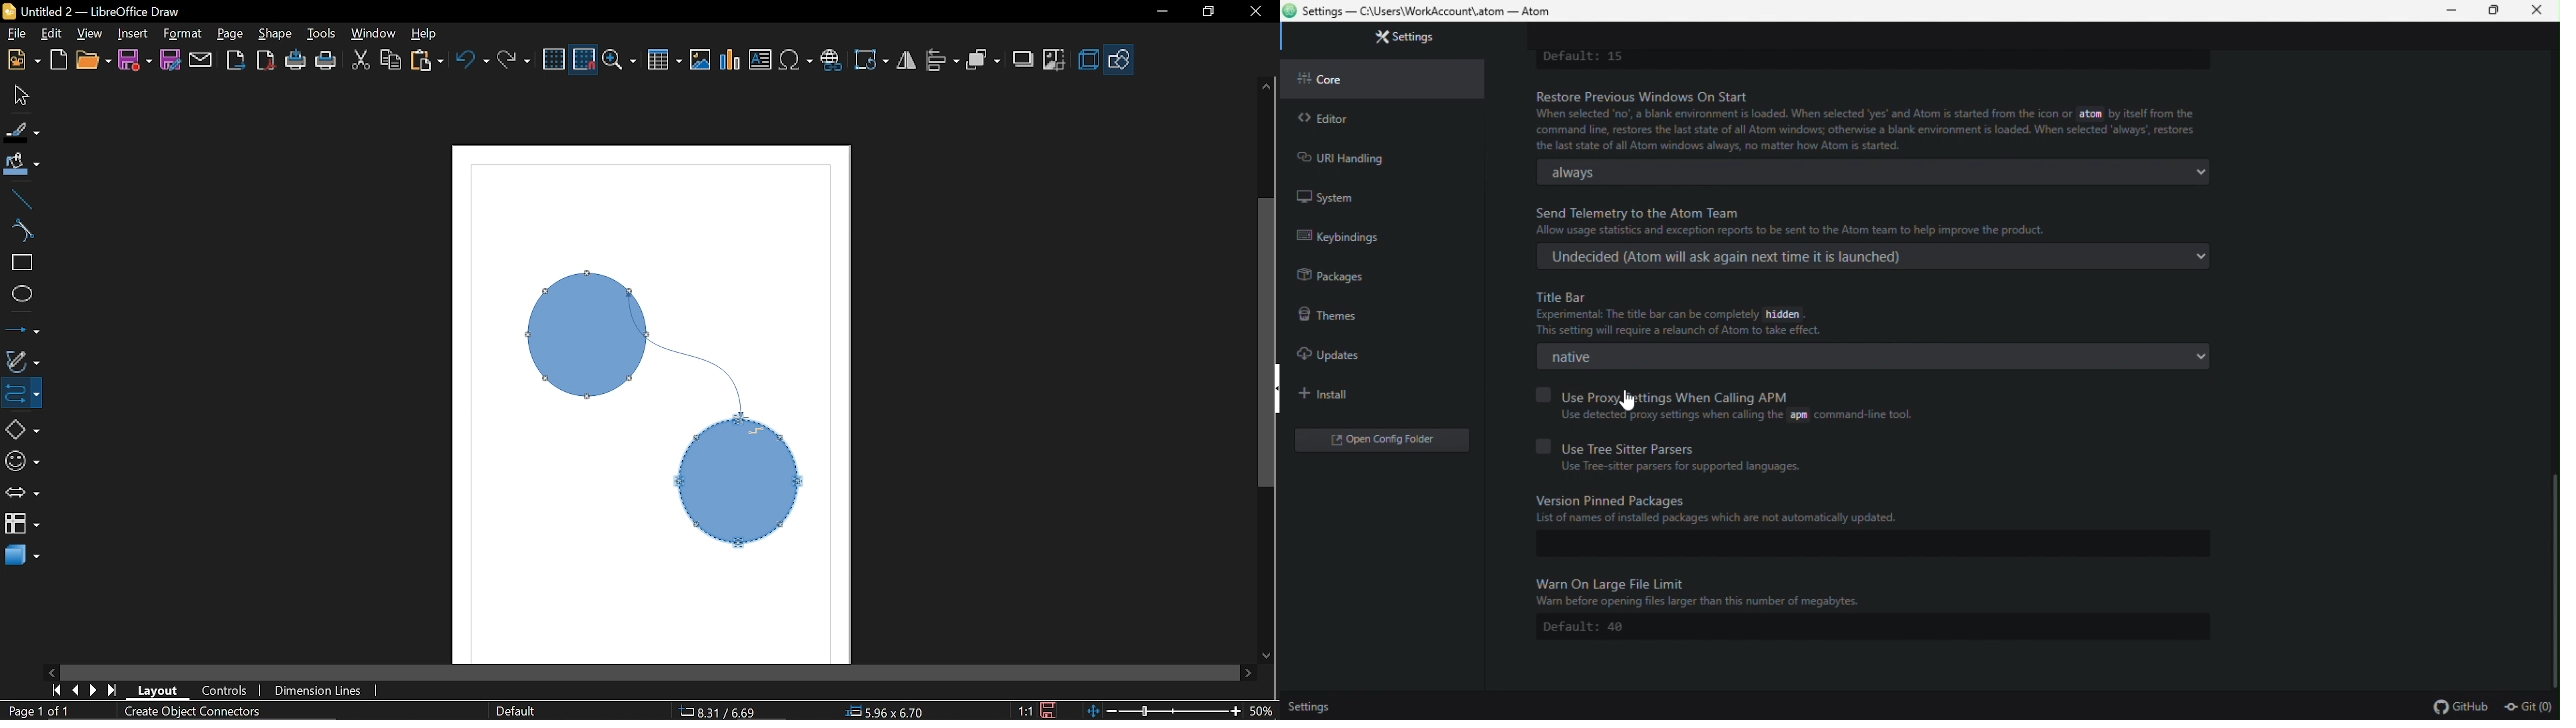  I want to click on Page style, so click(516, 712).